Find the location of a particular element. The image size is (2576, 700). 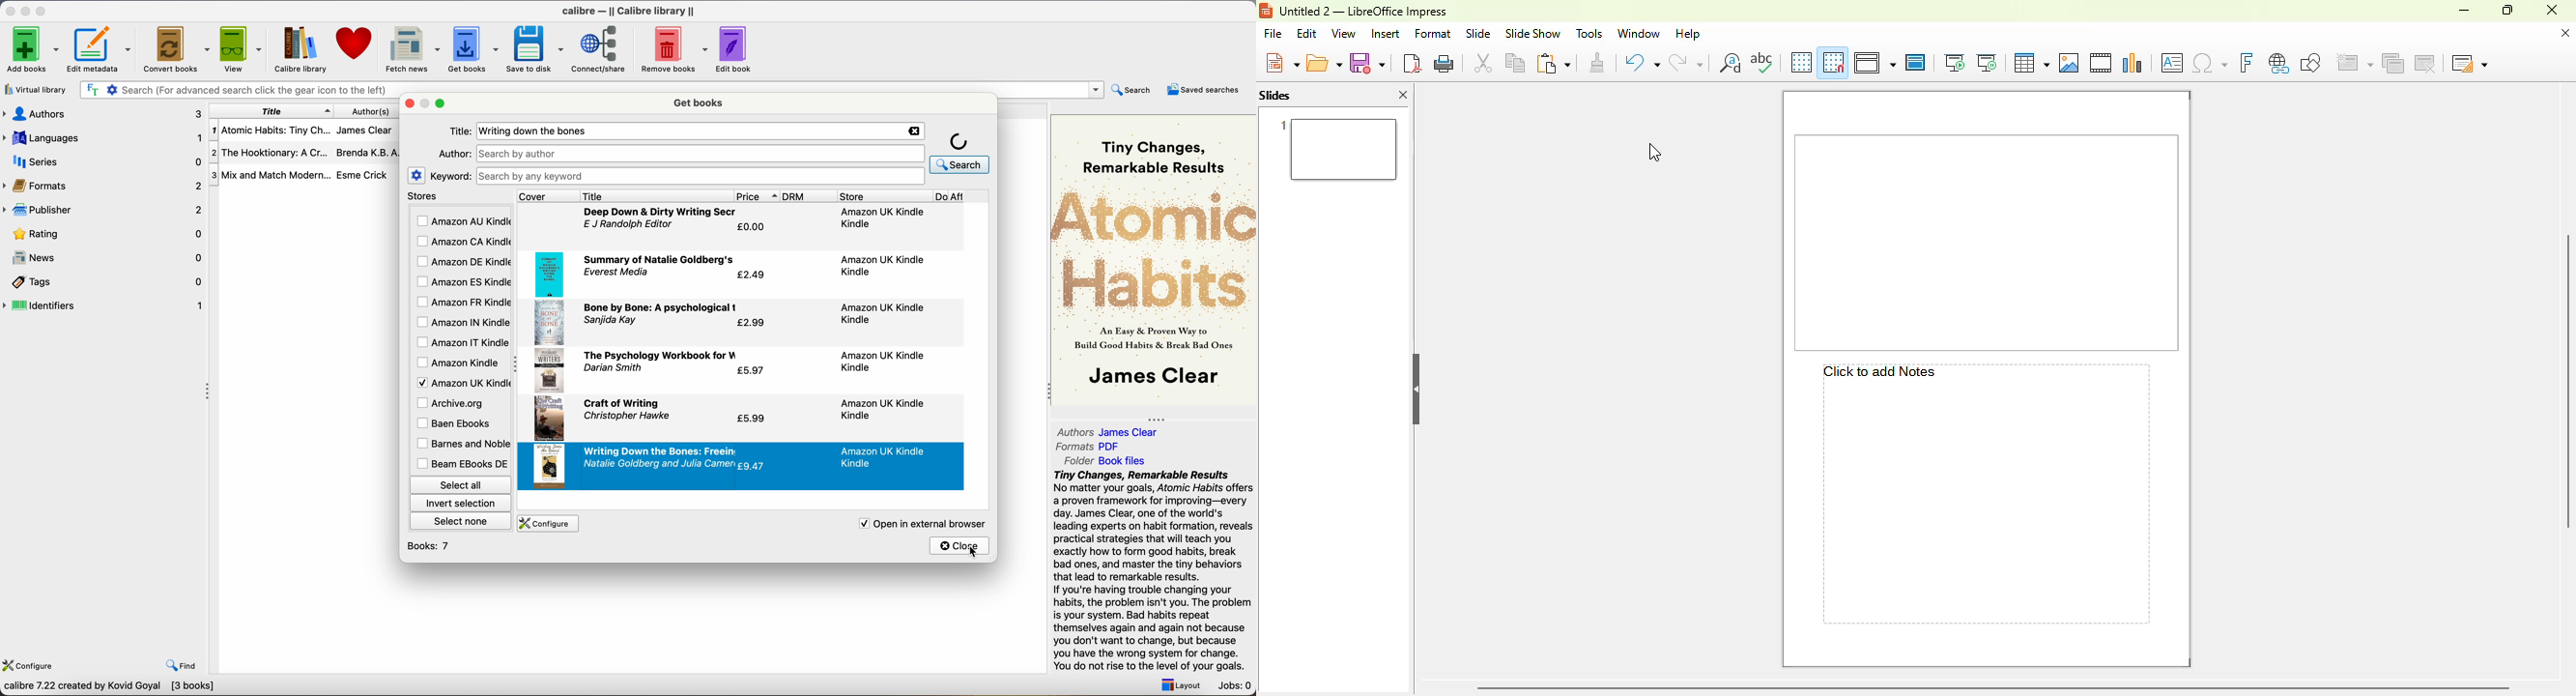

store is located at coordinates (884, 196).